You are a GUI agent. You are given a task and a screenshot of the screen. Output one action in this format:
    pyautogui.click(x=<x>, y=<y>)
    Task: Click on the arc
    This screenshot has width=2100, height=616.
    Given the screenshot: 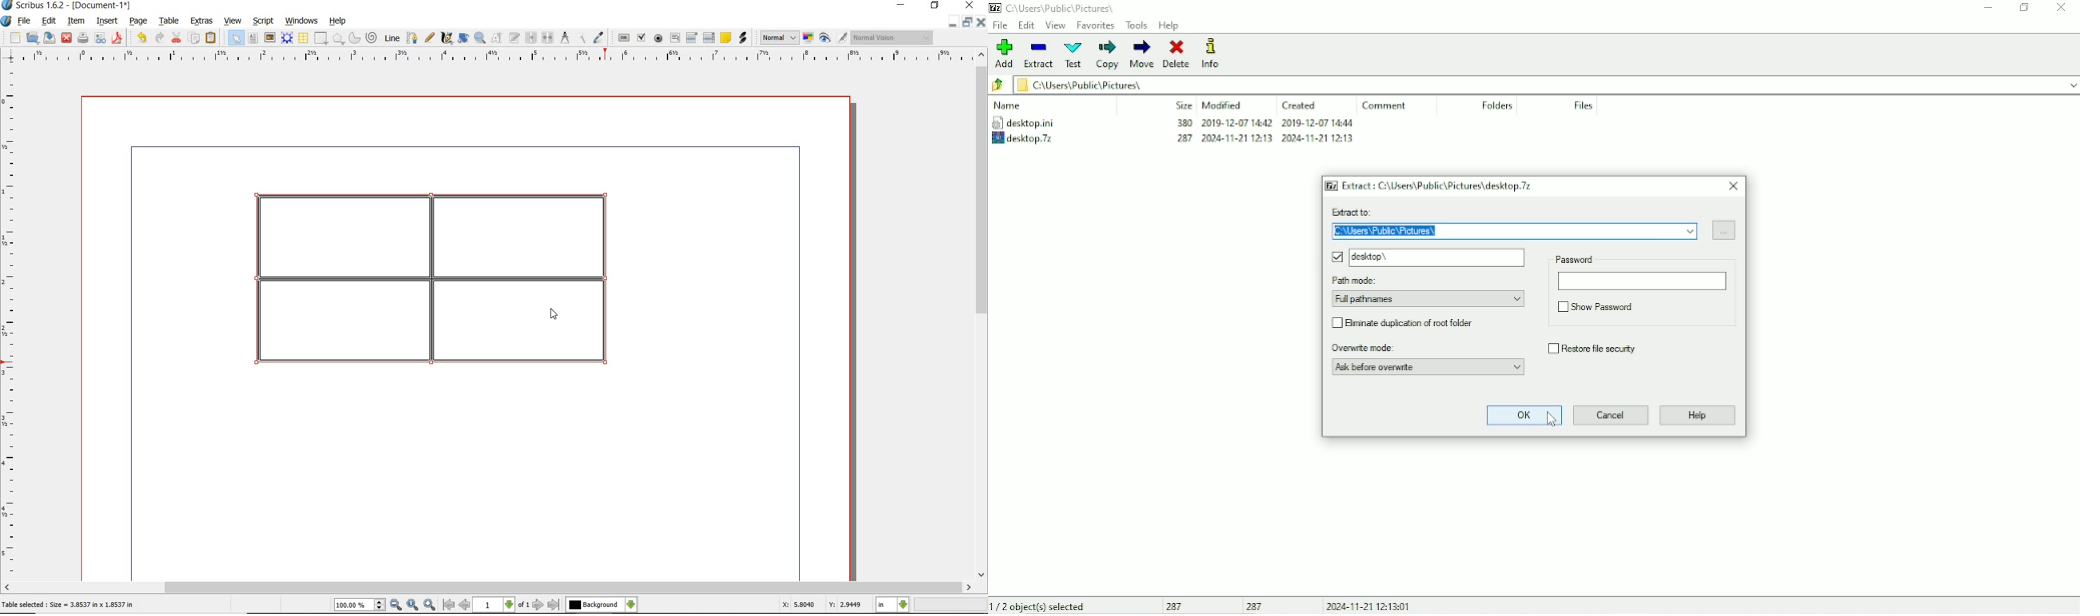 What is the action you would take?
    pyautogui.click(x=356, y=39)
    